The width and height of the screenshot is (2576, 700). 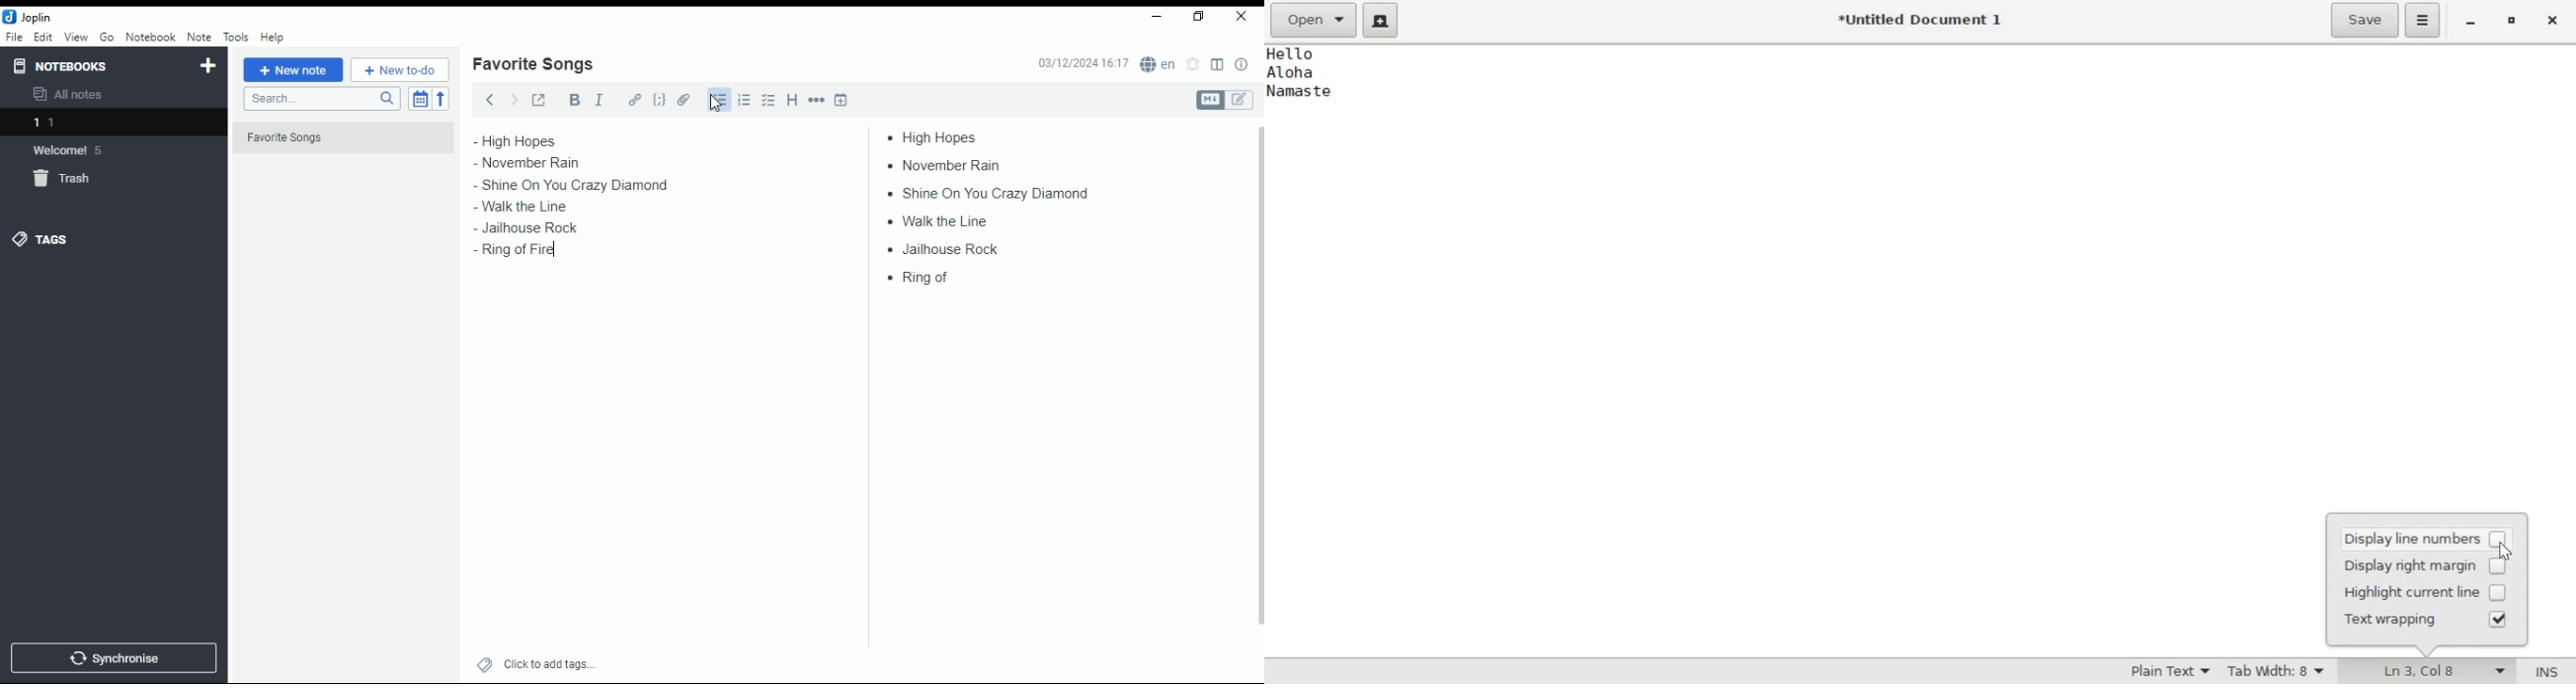 What do you see at coordinates (1083, 63) in the screenshot?
I see `03/12/2024 16:16` at bounding box center [1083, 63].